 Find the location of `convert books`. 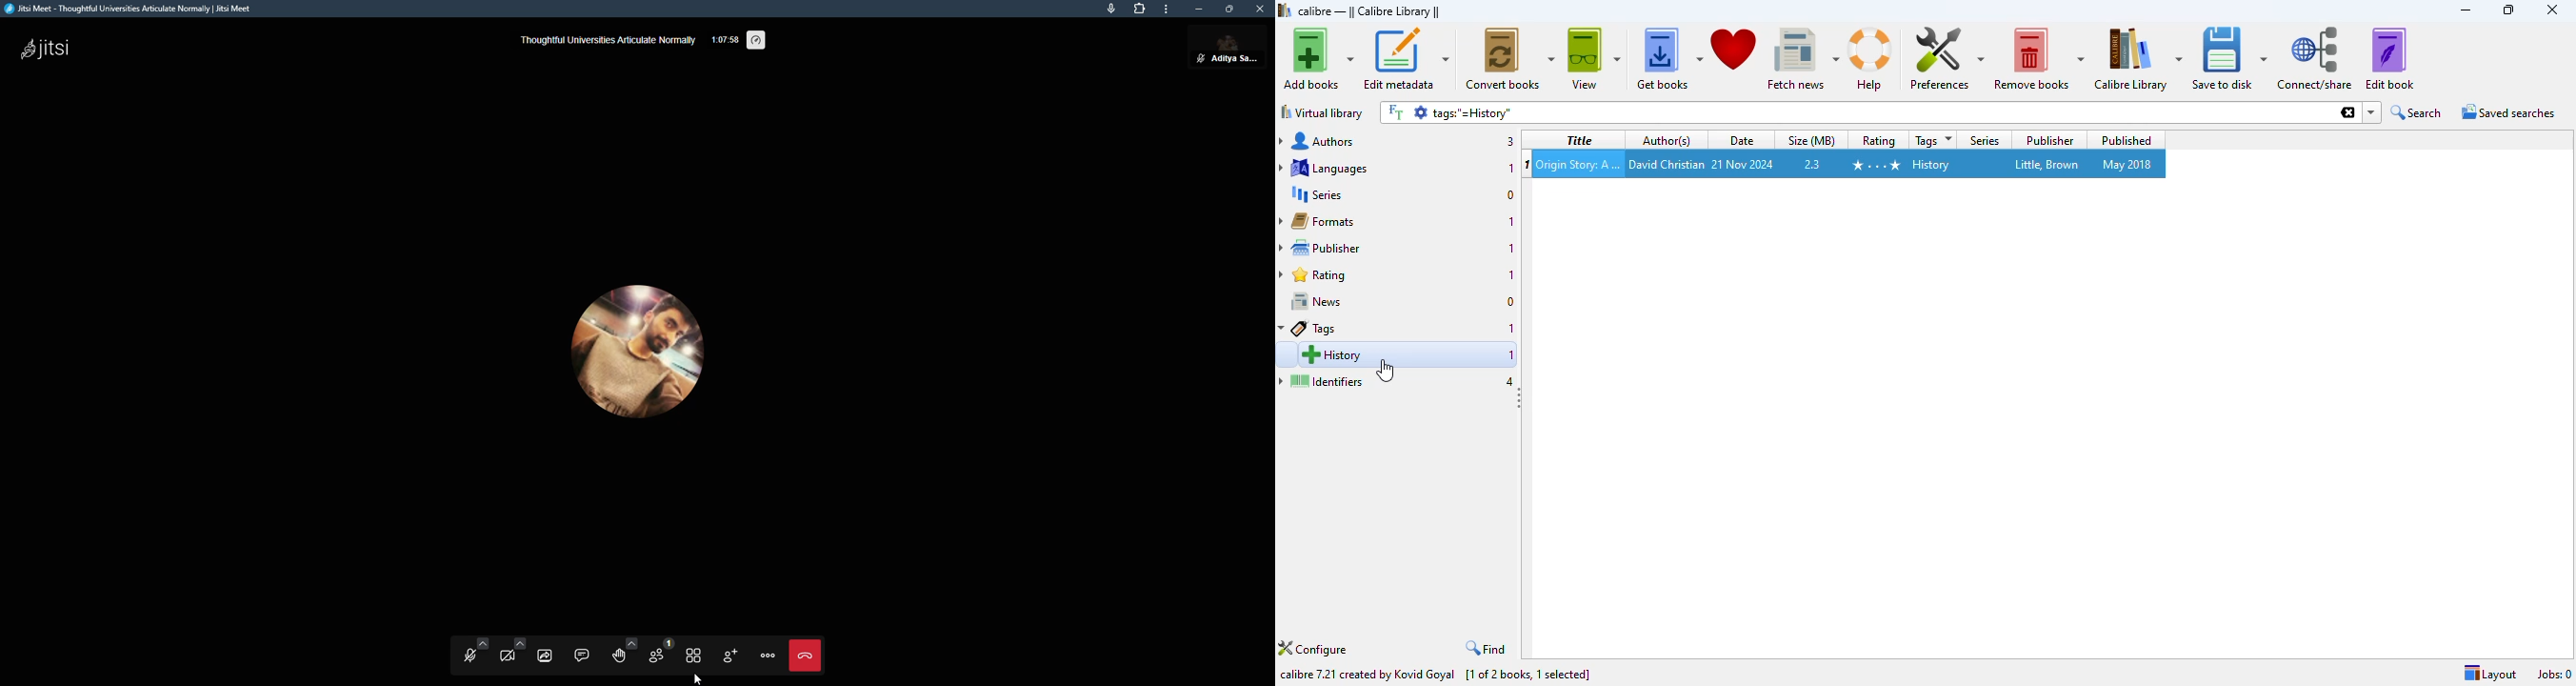

convert books is located at coordinates (1508, 59).